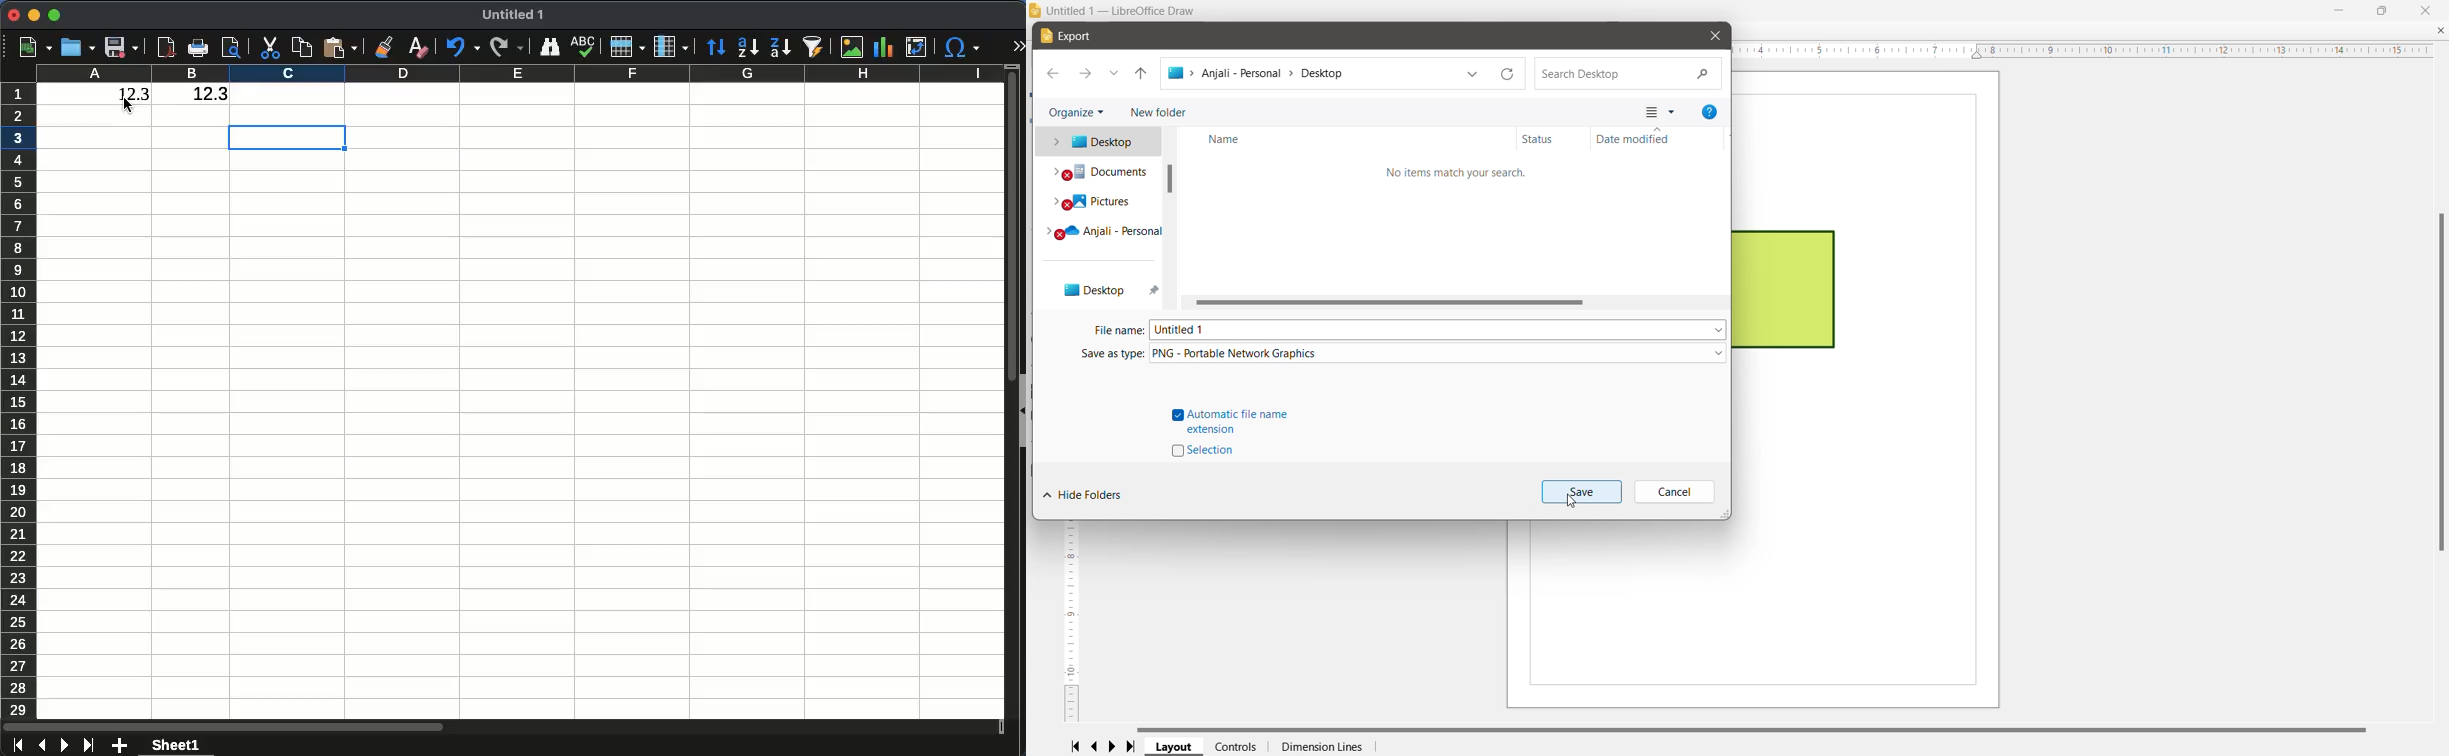 The width and height of the screenshot is (2464, 756). I want to click on maximize, so click(56, 16).